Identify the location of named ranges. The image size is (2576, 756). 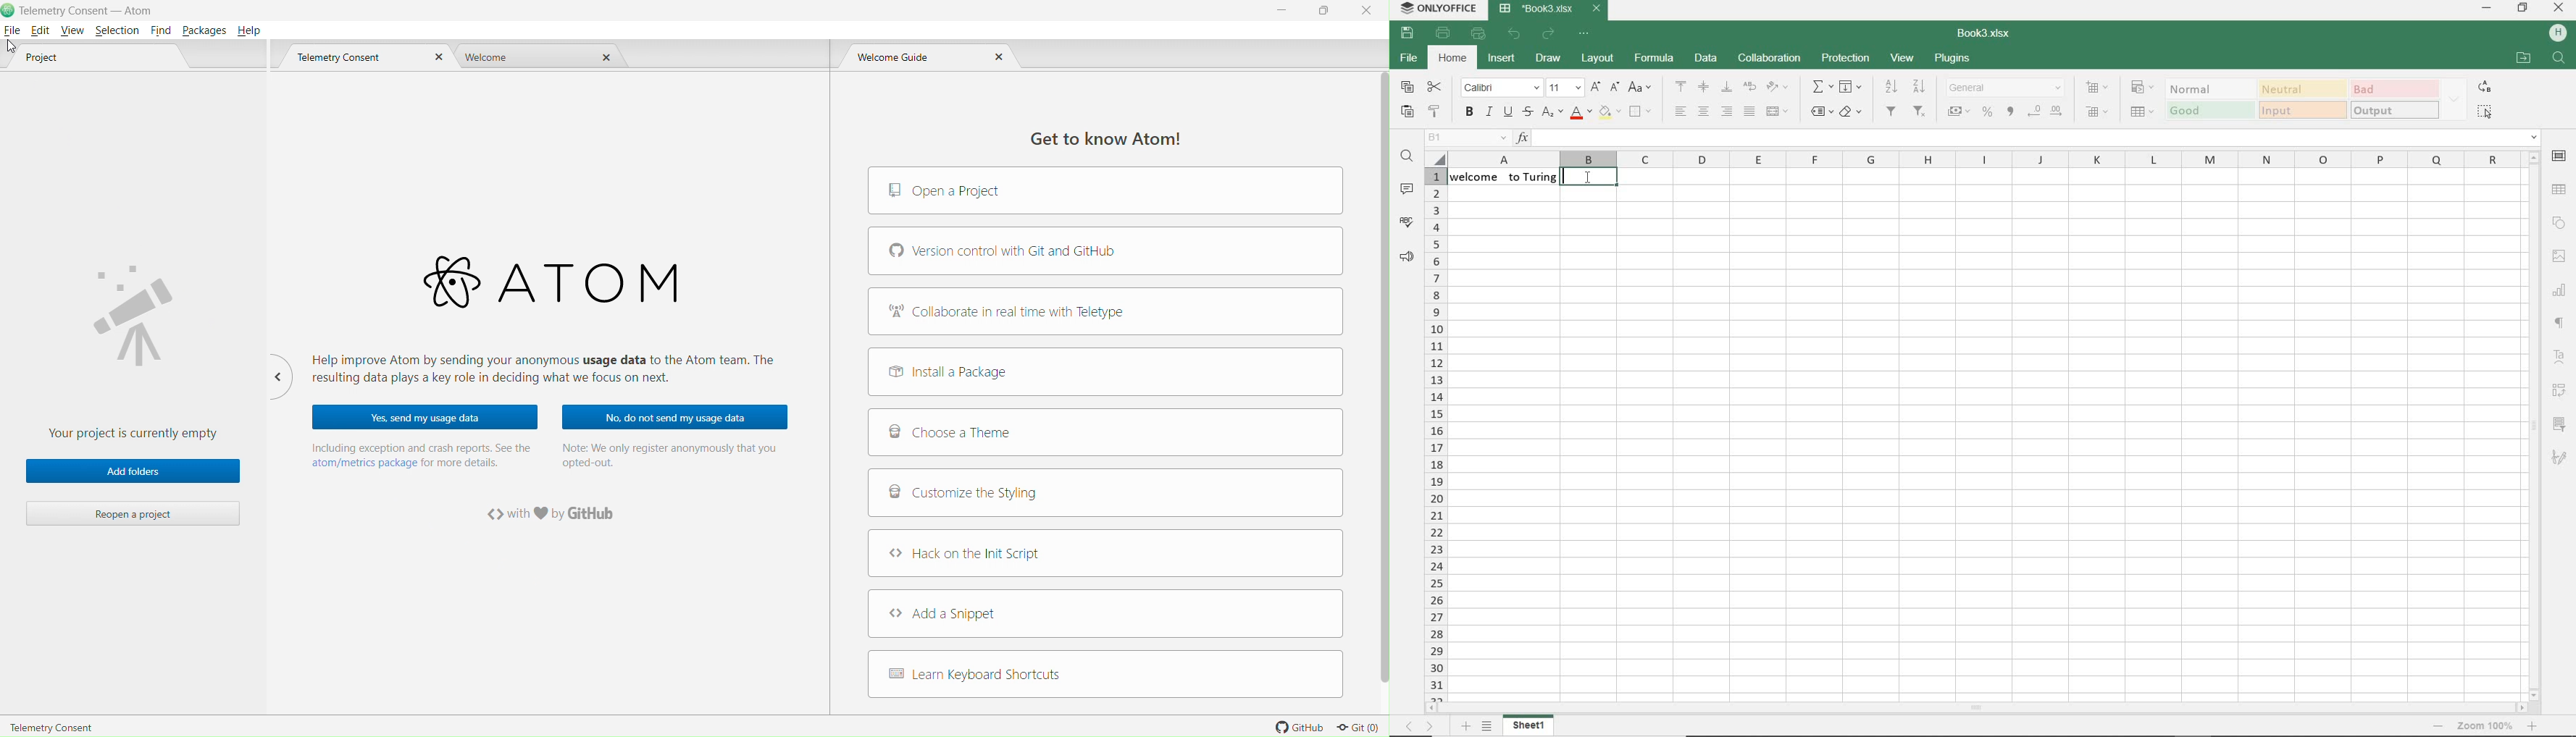
(1820, 113).